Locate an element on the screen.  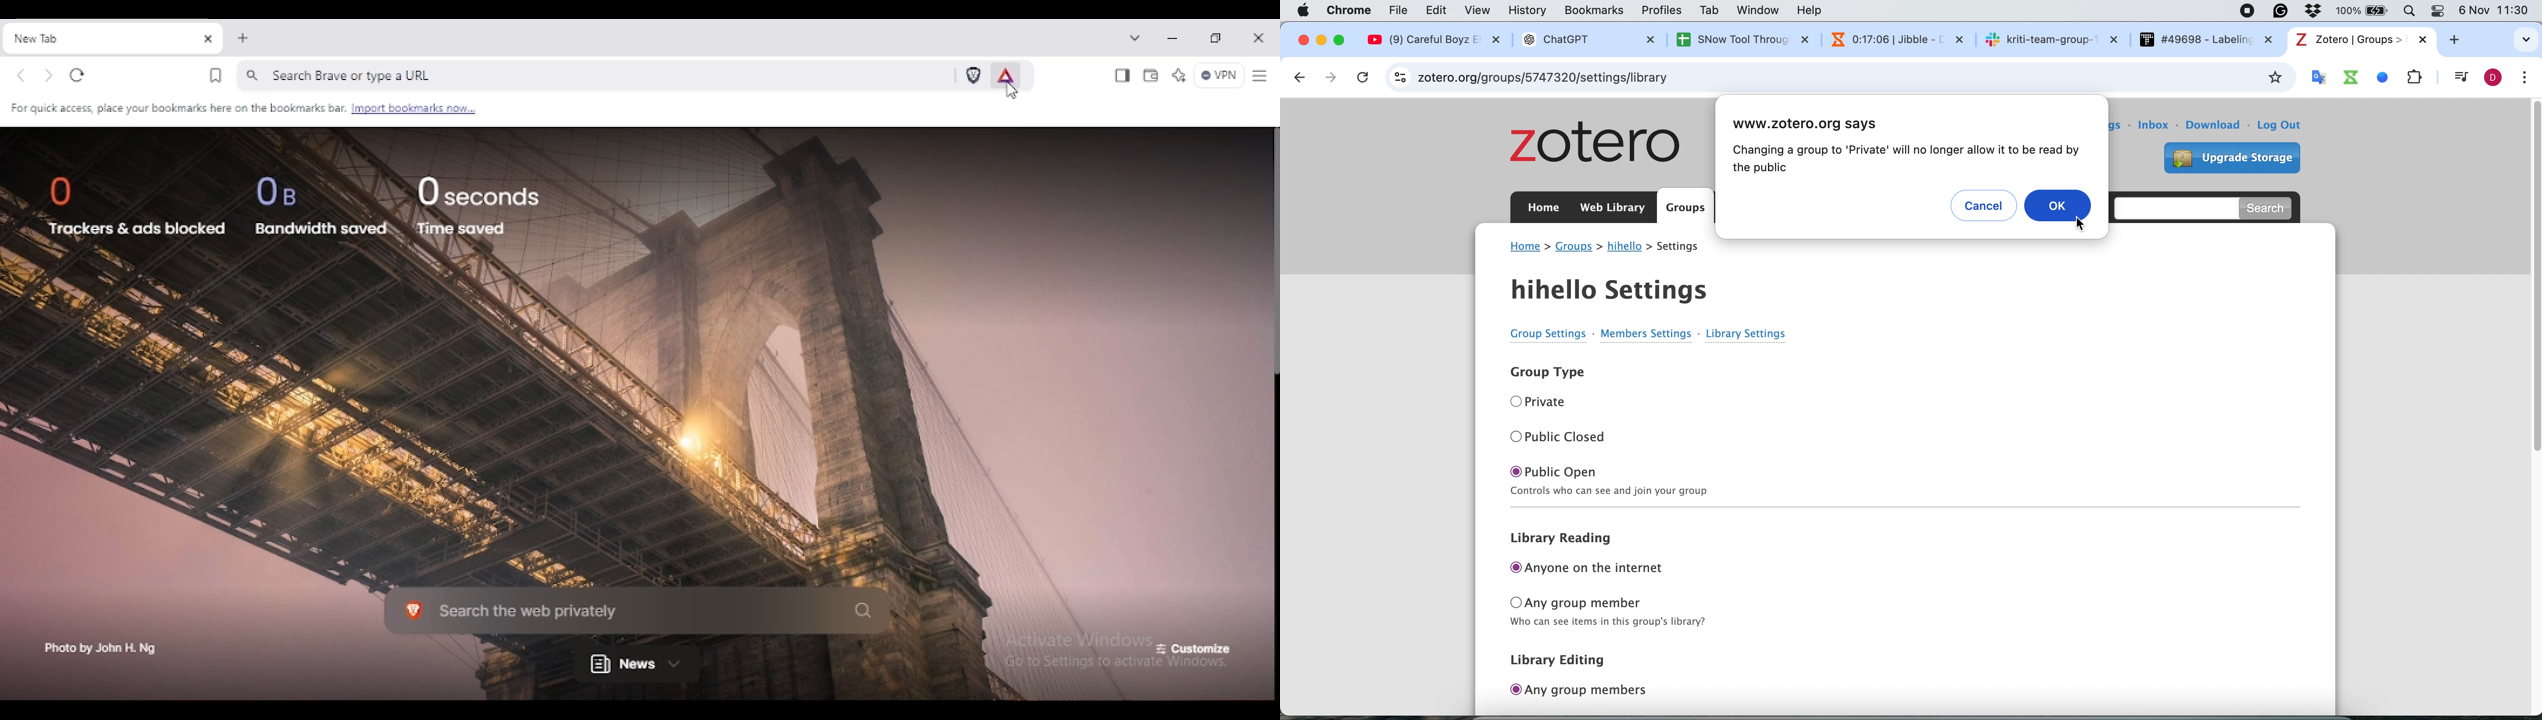
add new tab is located at coordinates (2461, 42).